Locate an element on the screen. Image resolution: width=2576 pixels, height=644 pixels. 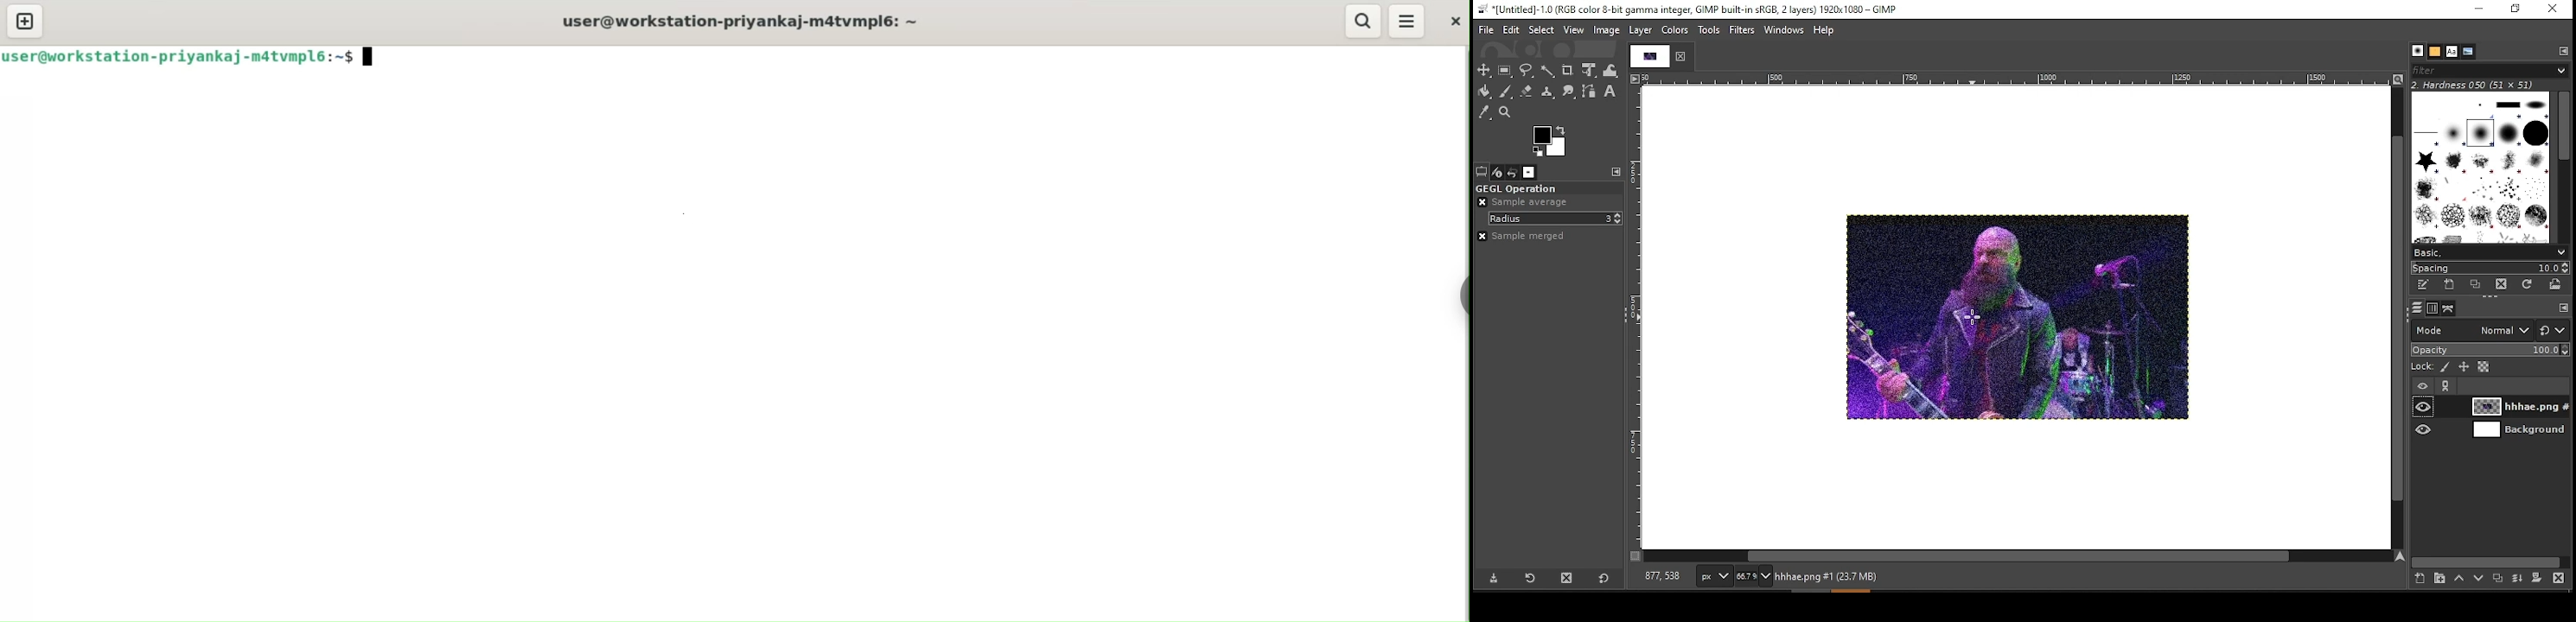
close is located at coordinates (1681, 56).